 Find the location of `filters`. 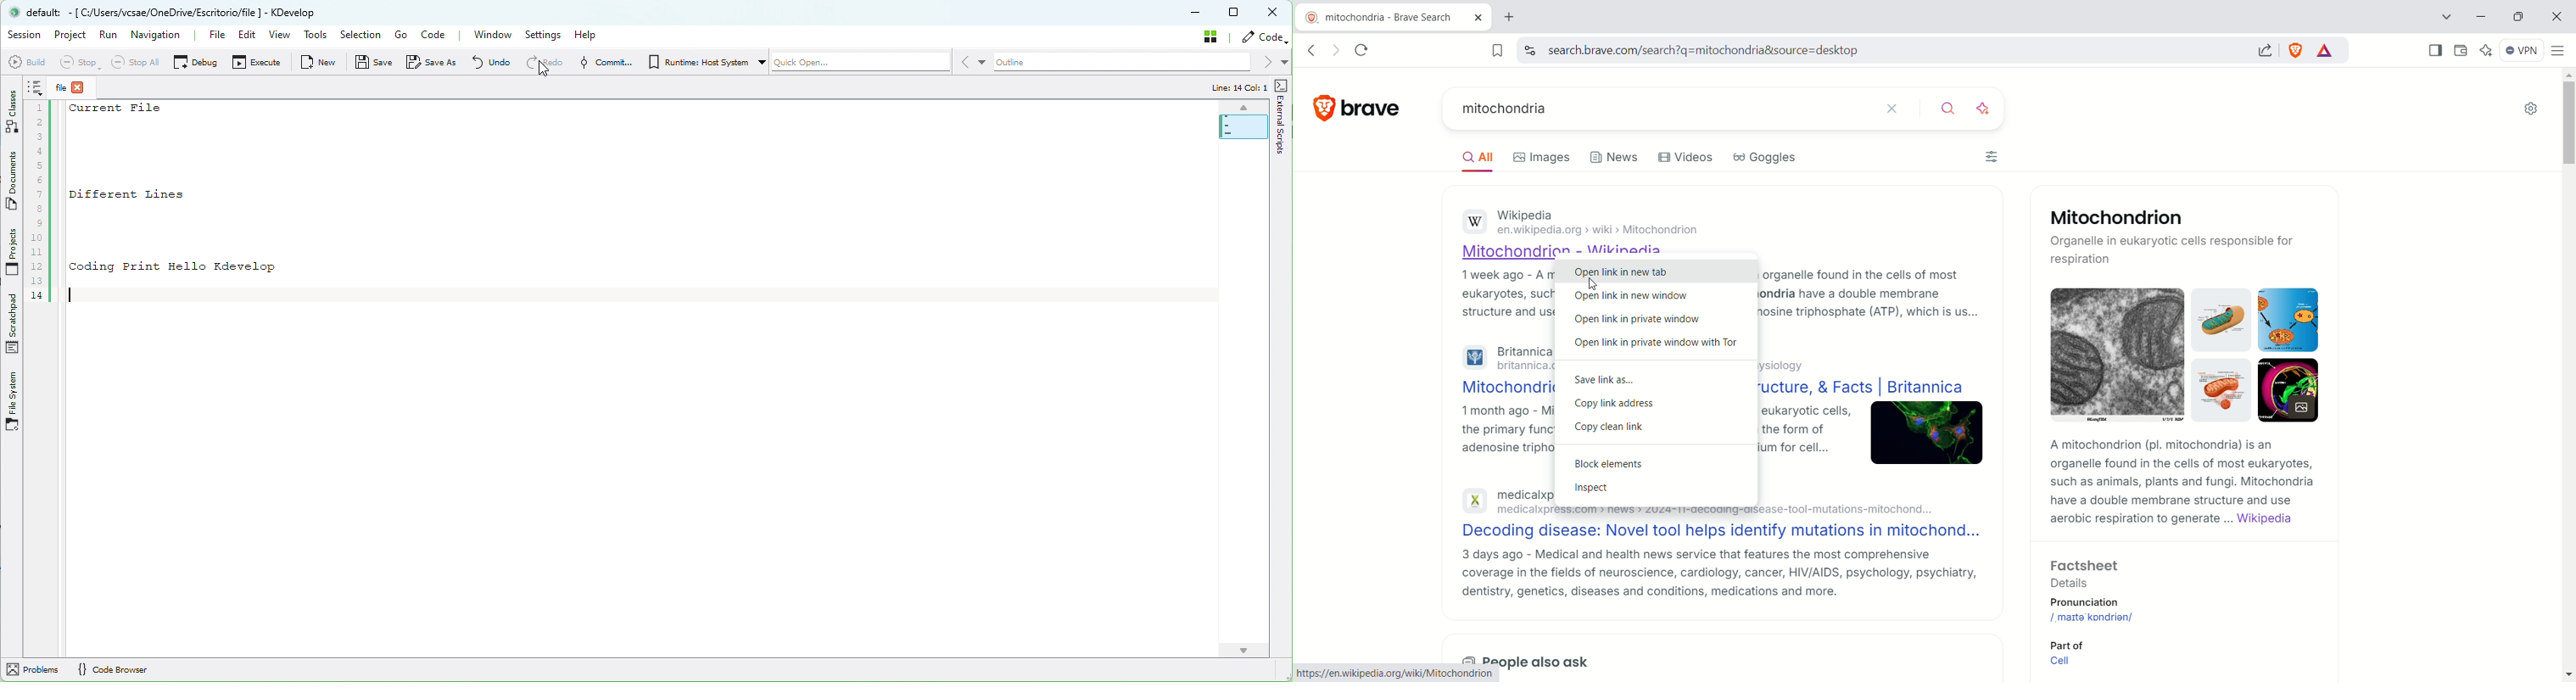

filters is located at coordinates (1994, 158).